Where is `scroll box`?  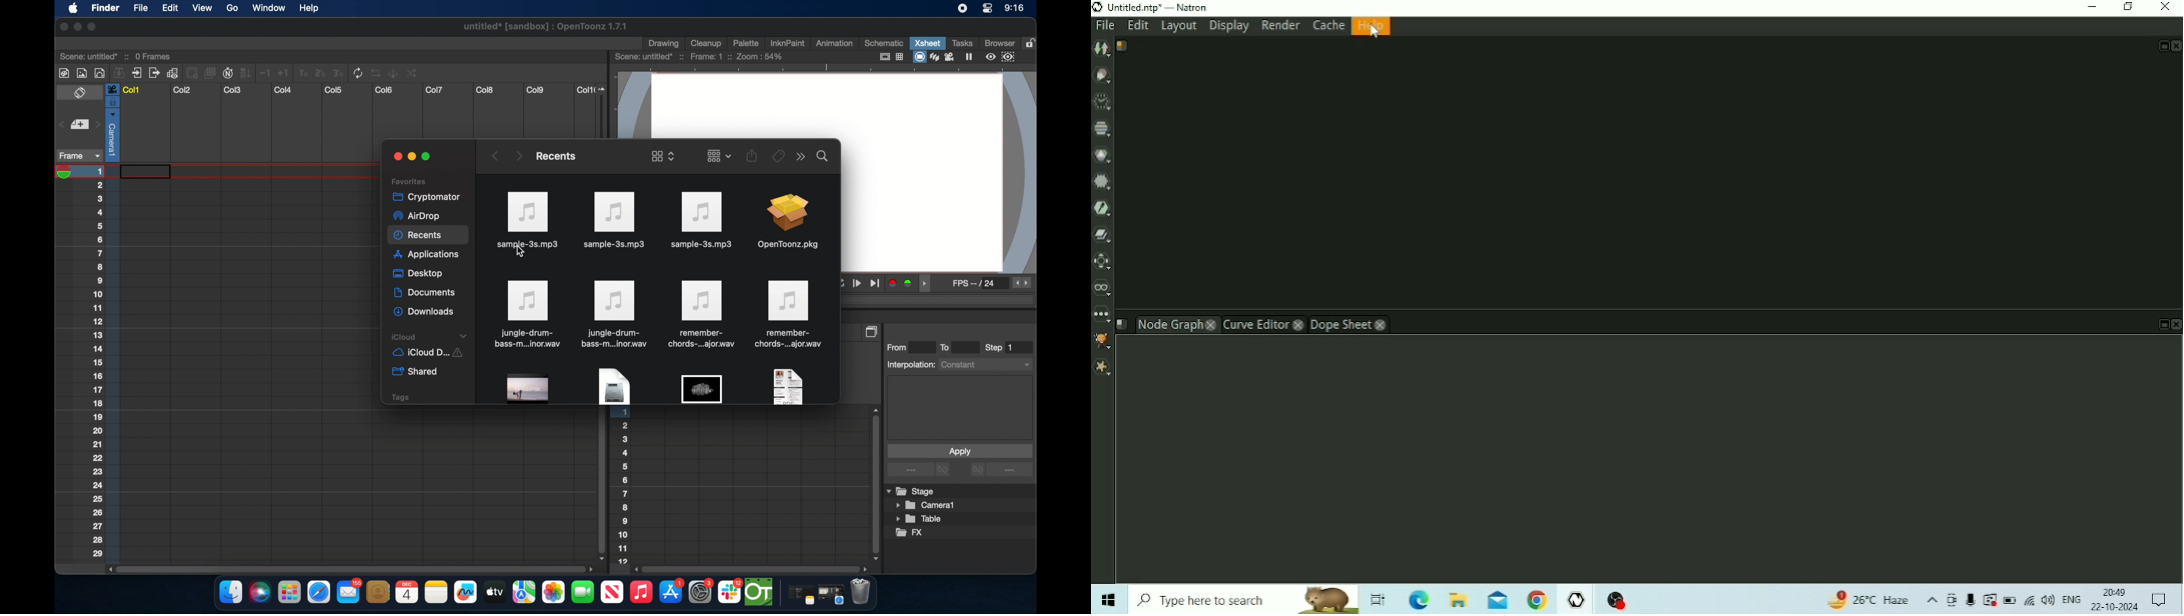 scroll box is located at coordinates (874, 483).